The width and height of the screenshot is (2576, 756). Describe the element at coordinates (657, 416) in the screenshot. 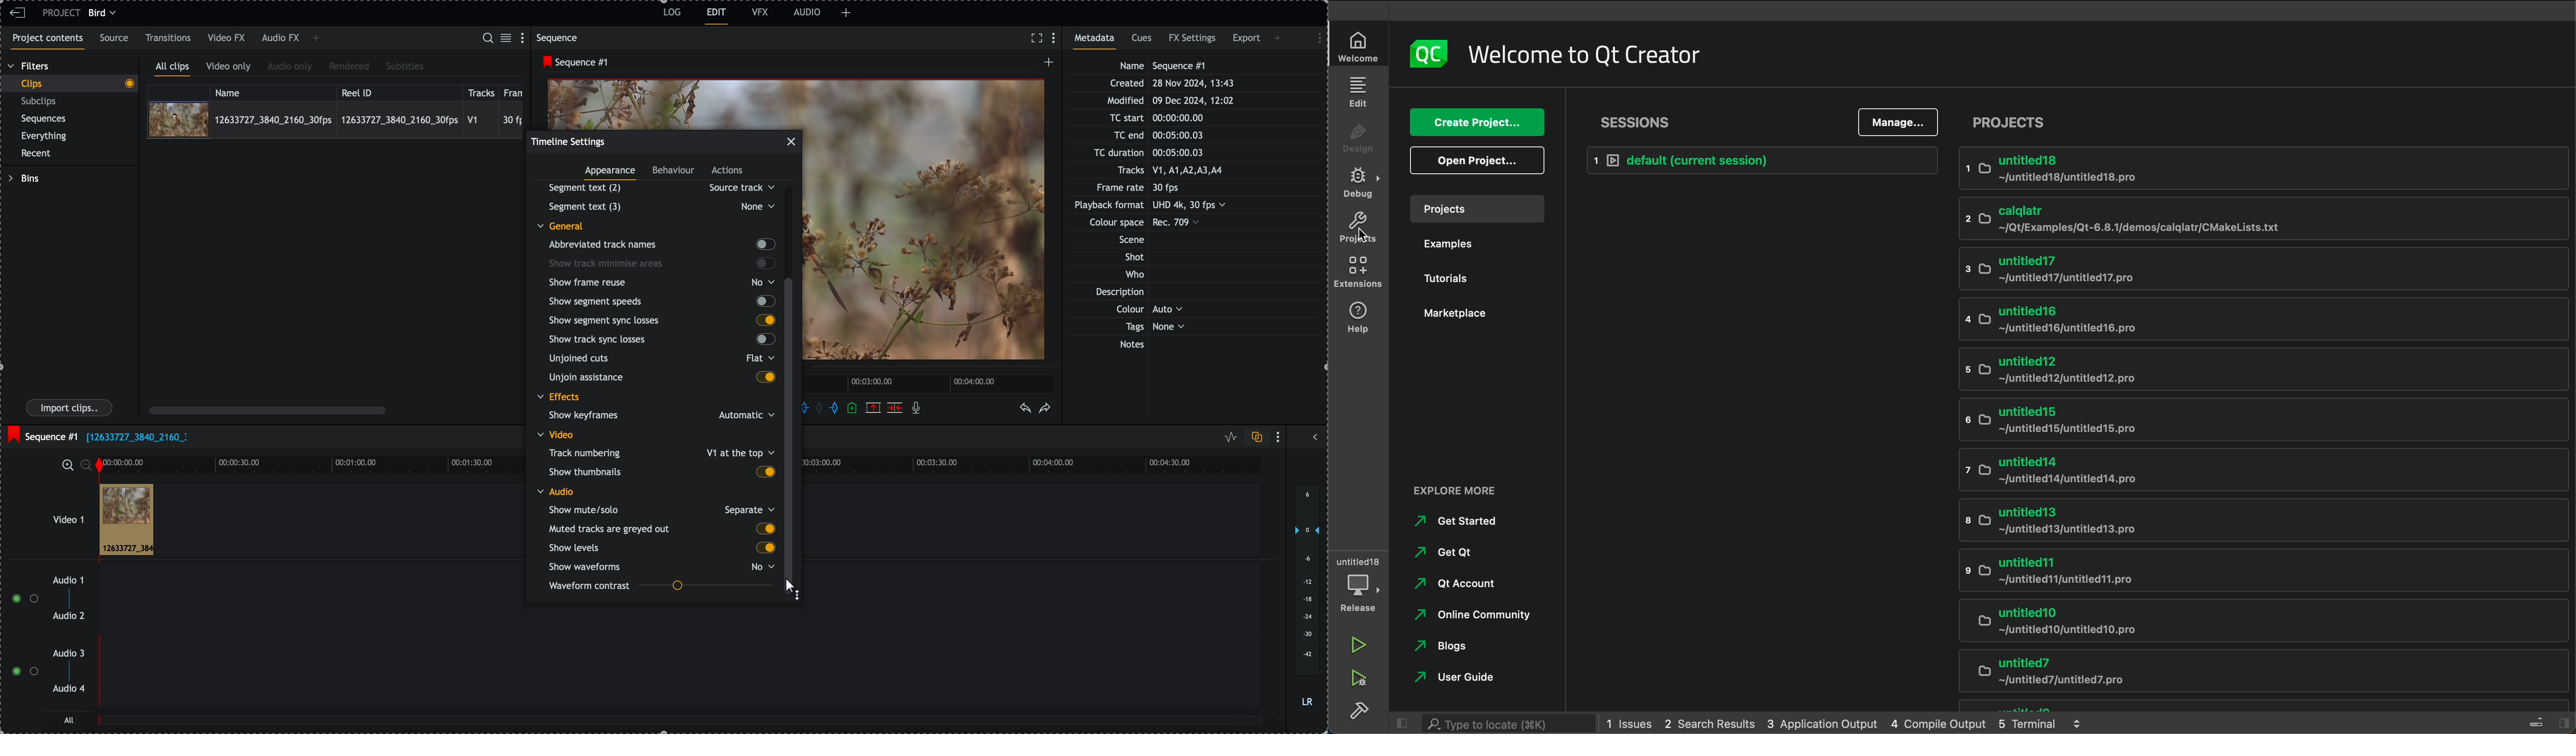

I see `show keyframes` at that location.